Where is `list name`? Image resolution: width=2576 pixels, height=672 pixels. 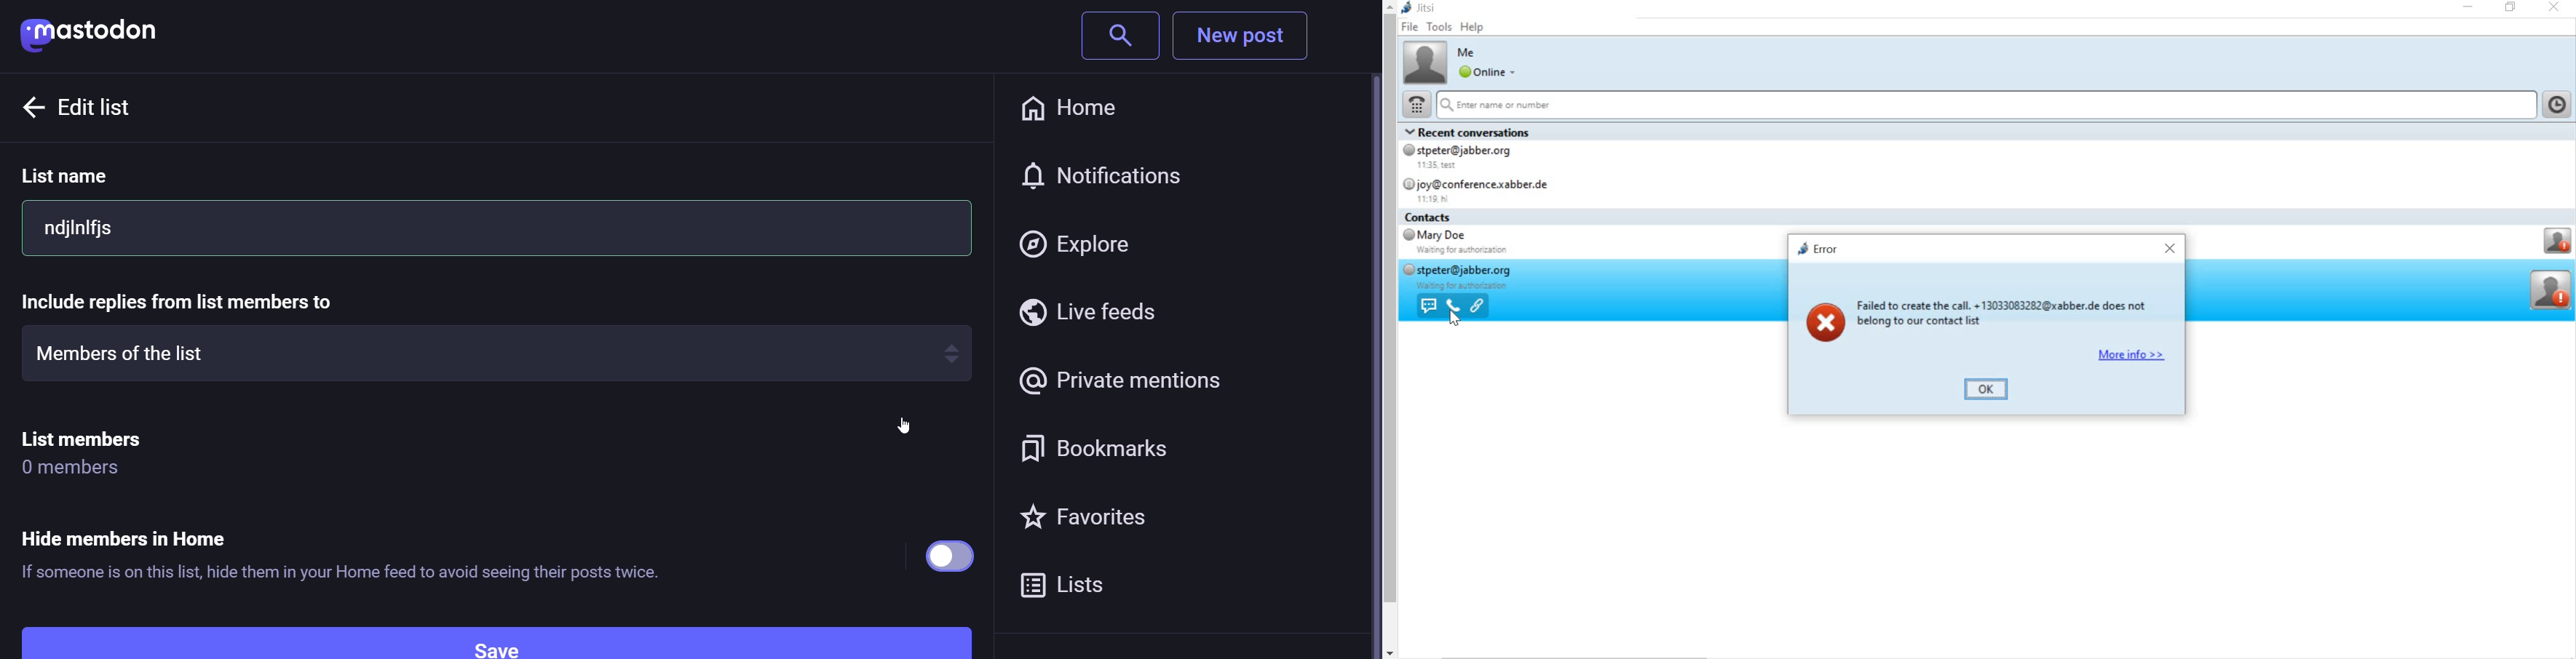
list name is located at coordinates (89, 178).